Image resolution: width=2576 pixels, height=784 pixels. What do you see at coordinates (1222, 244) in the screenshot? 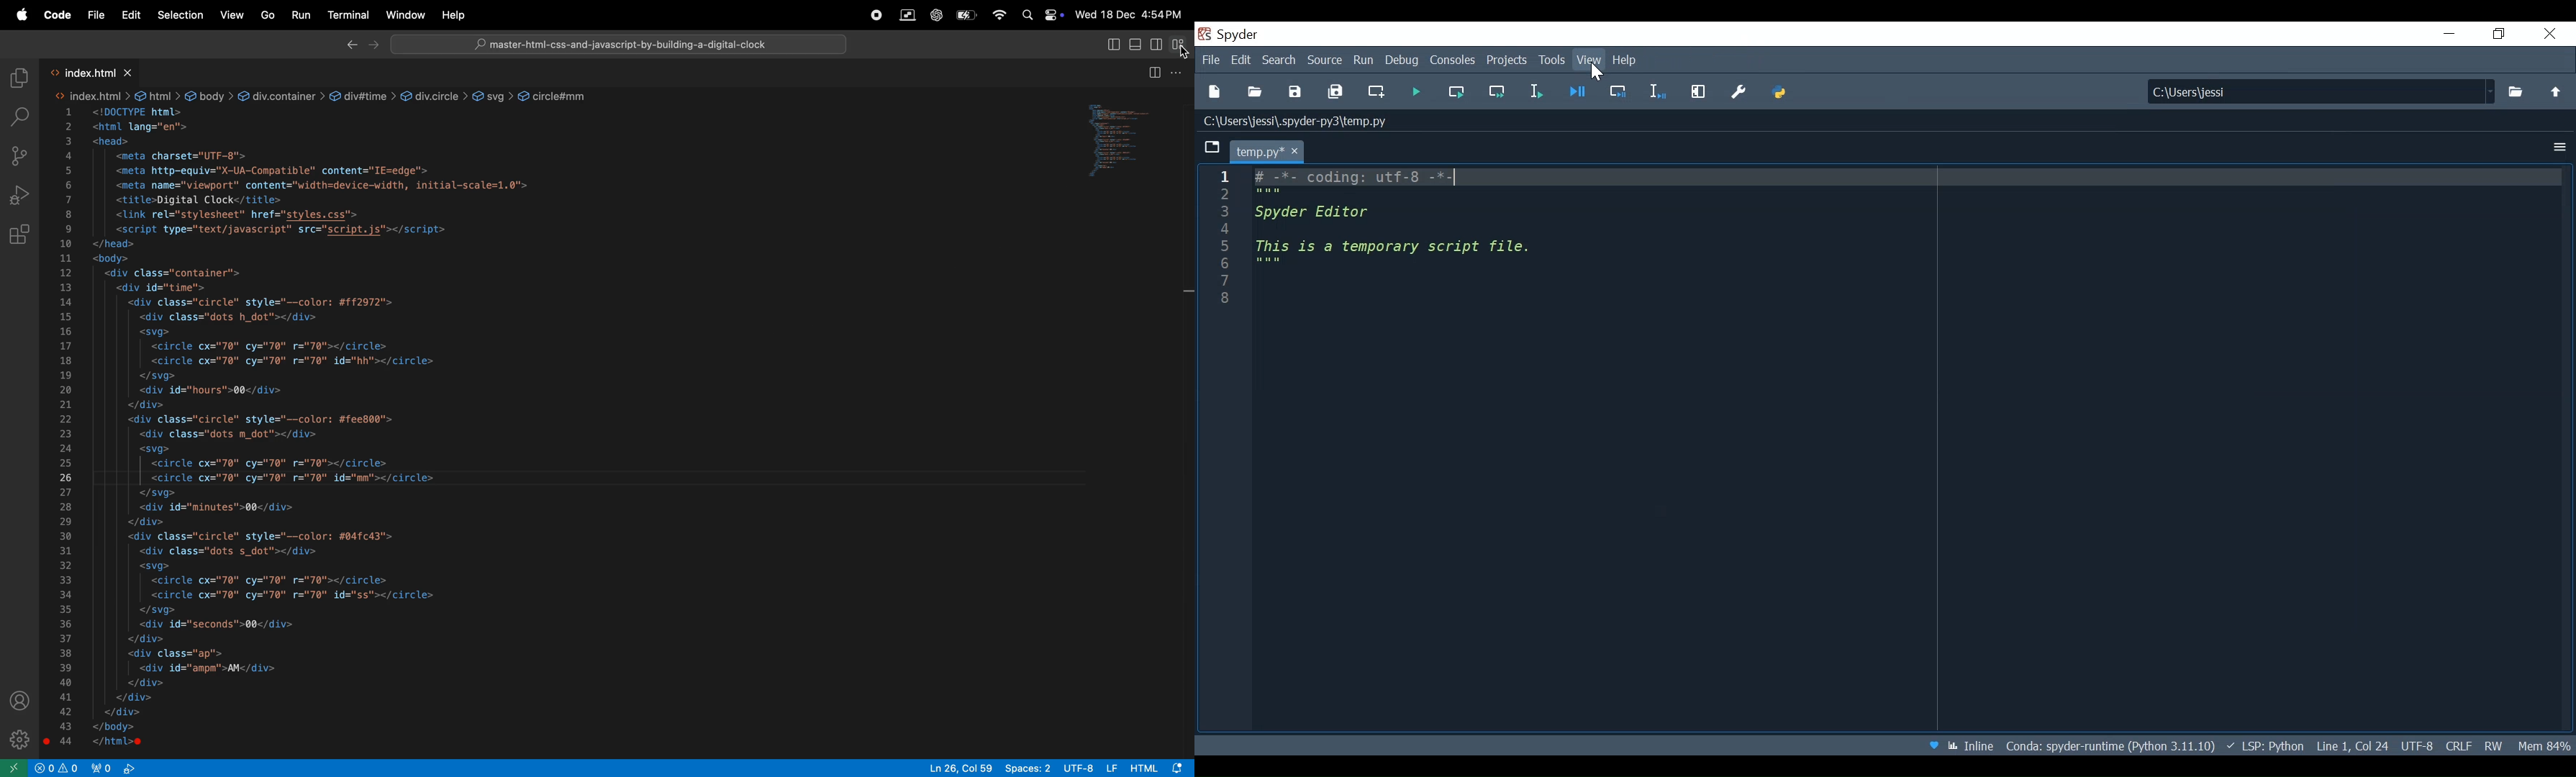
I see `1 2 3 4 5 6 7 8` at bounding box center [1222, 244].